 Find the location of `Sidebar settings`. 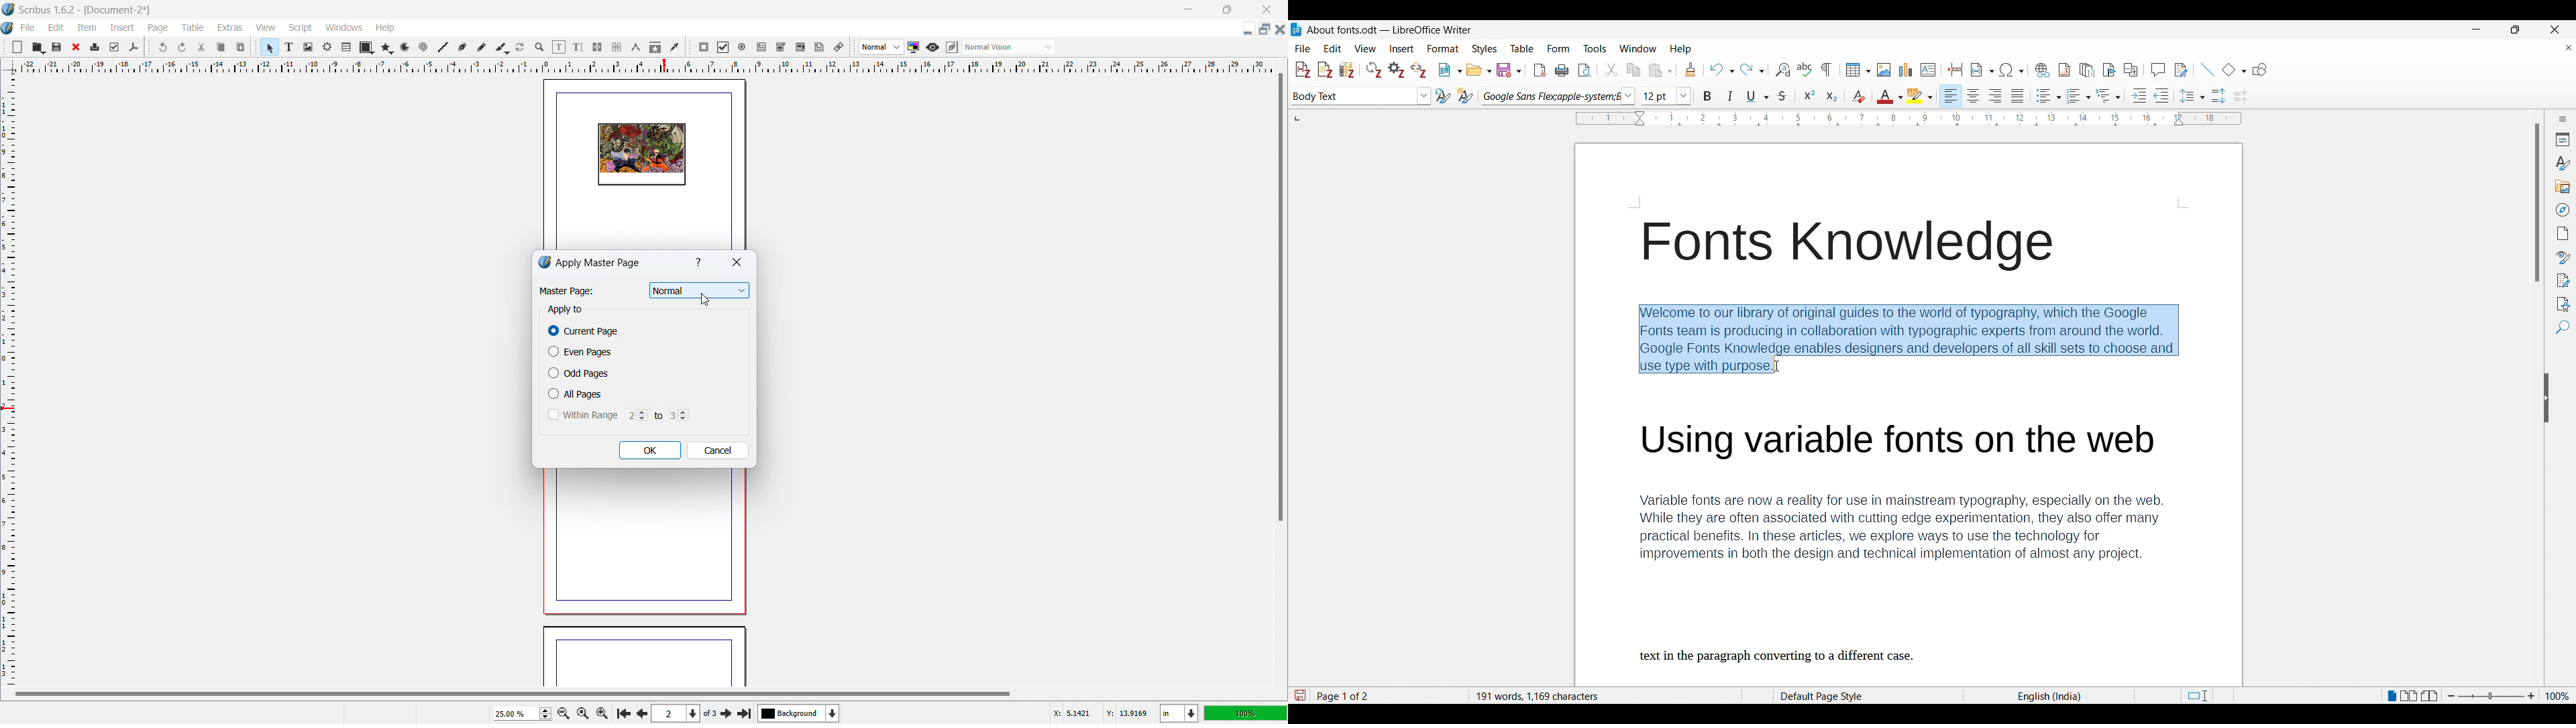

Sidebar settings is located at coordinates (2563, 119).